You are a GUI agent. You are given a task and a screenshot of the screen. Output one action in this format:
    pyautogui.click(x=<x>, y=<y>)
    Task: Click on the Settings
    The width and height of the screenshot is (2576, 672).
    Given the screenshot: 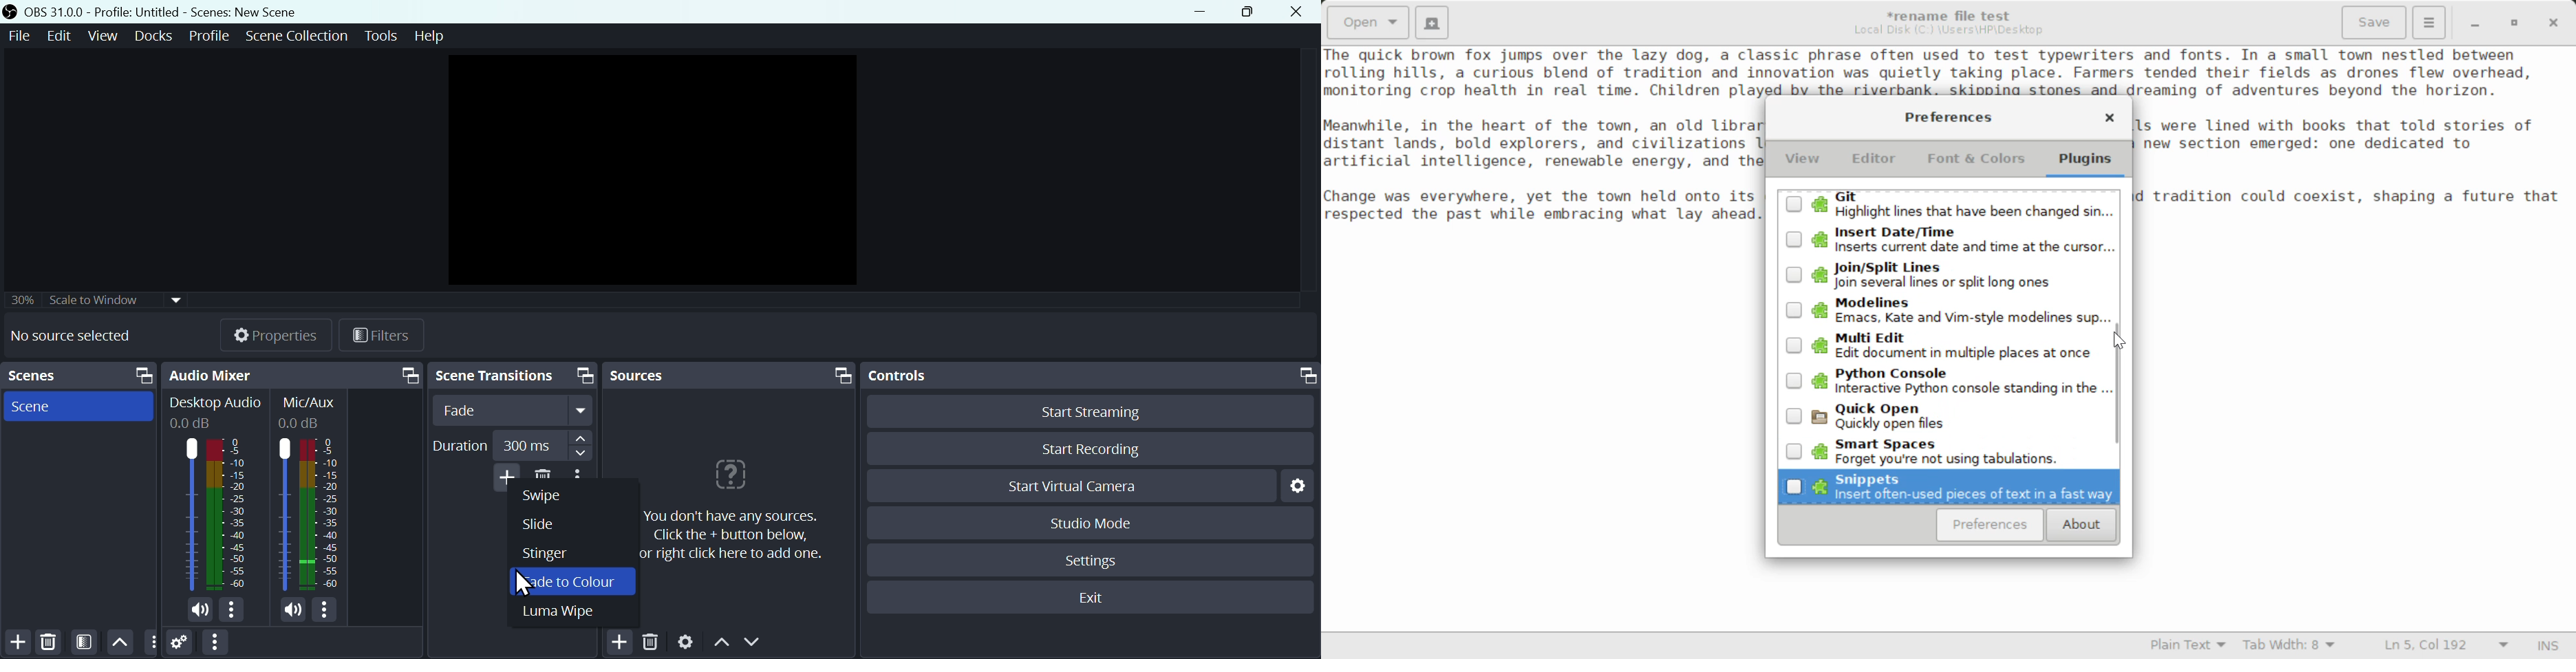 What is the action you would take?
    pyautogui.click(x=685, y=643)
    